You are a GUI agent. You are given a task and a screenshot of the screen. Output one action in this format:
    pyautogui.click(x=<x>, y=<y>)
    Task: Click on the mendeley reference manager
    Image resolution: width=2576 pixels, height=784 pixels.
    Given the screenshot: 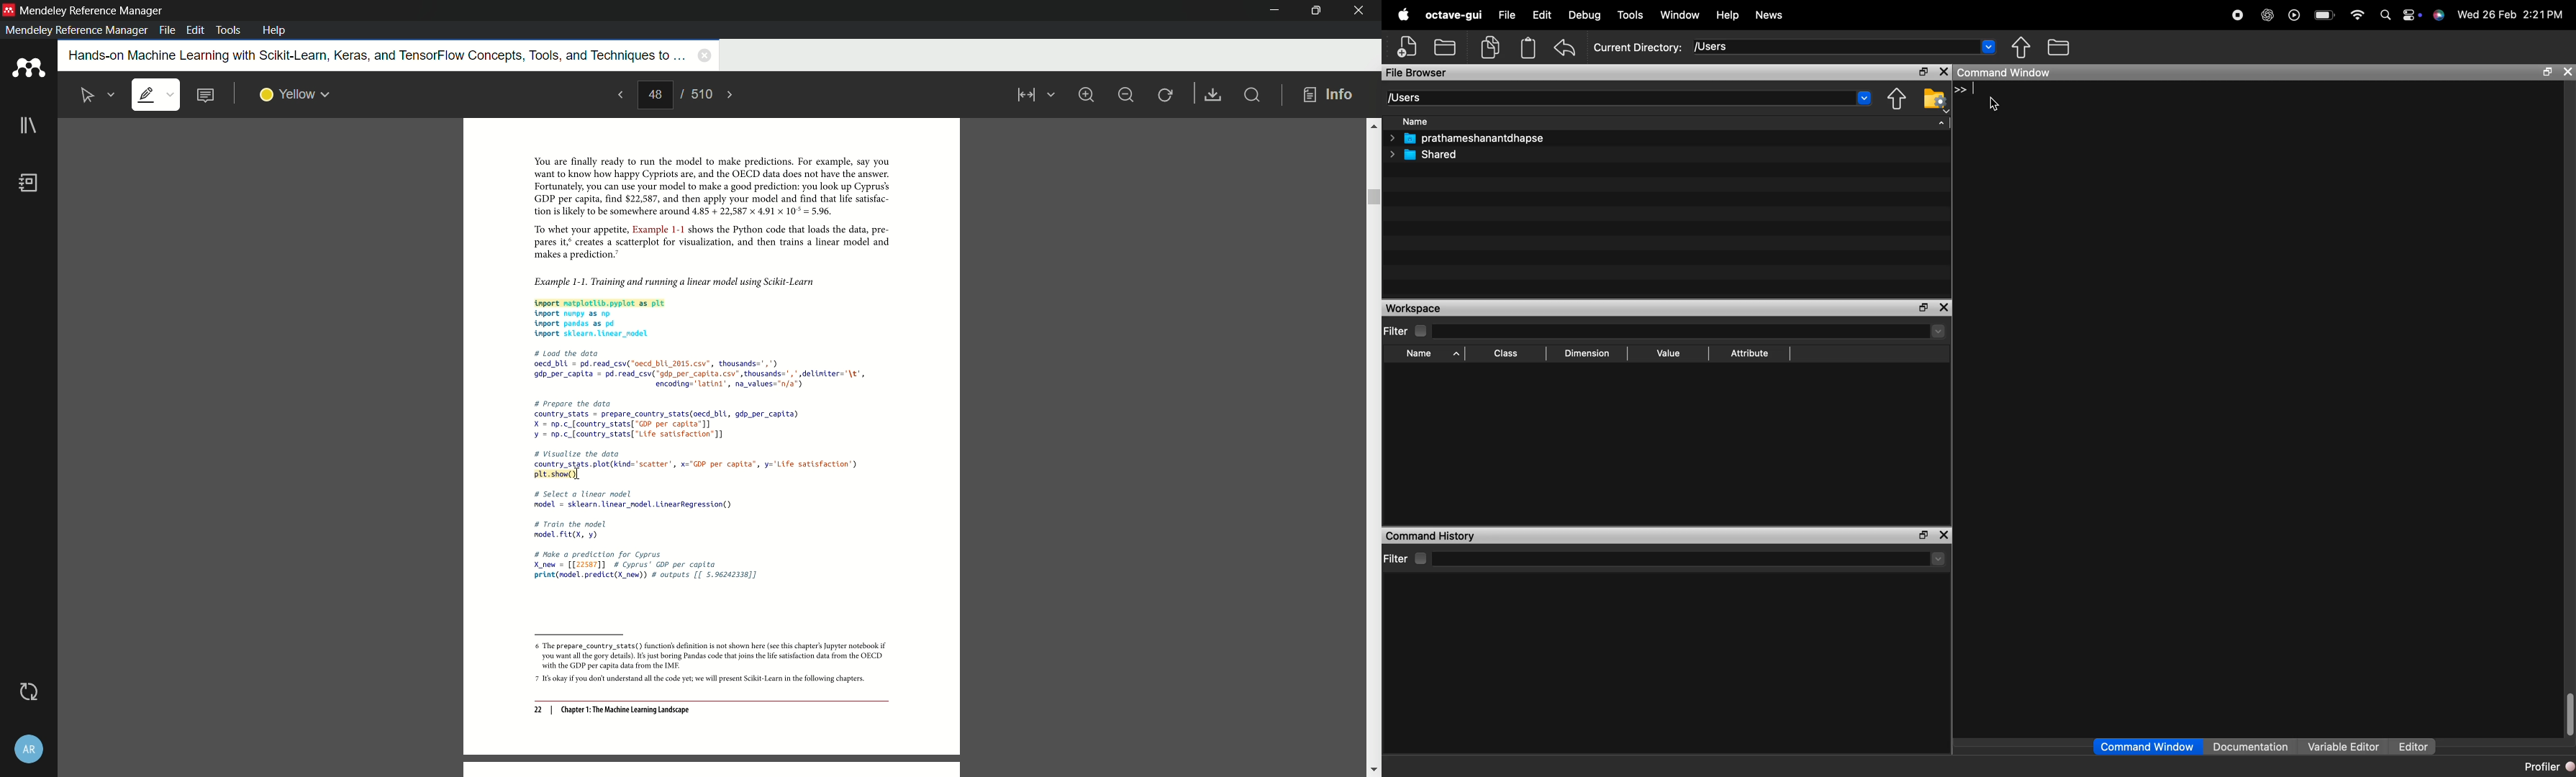 What is the action you would take?
    pyautogui.click(x=76, y=30)
    